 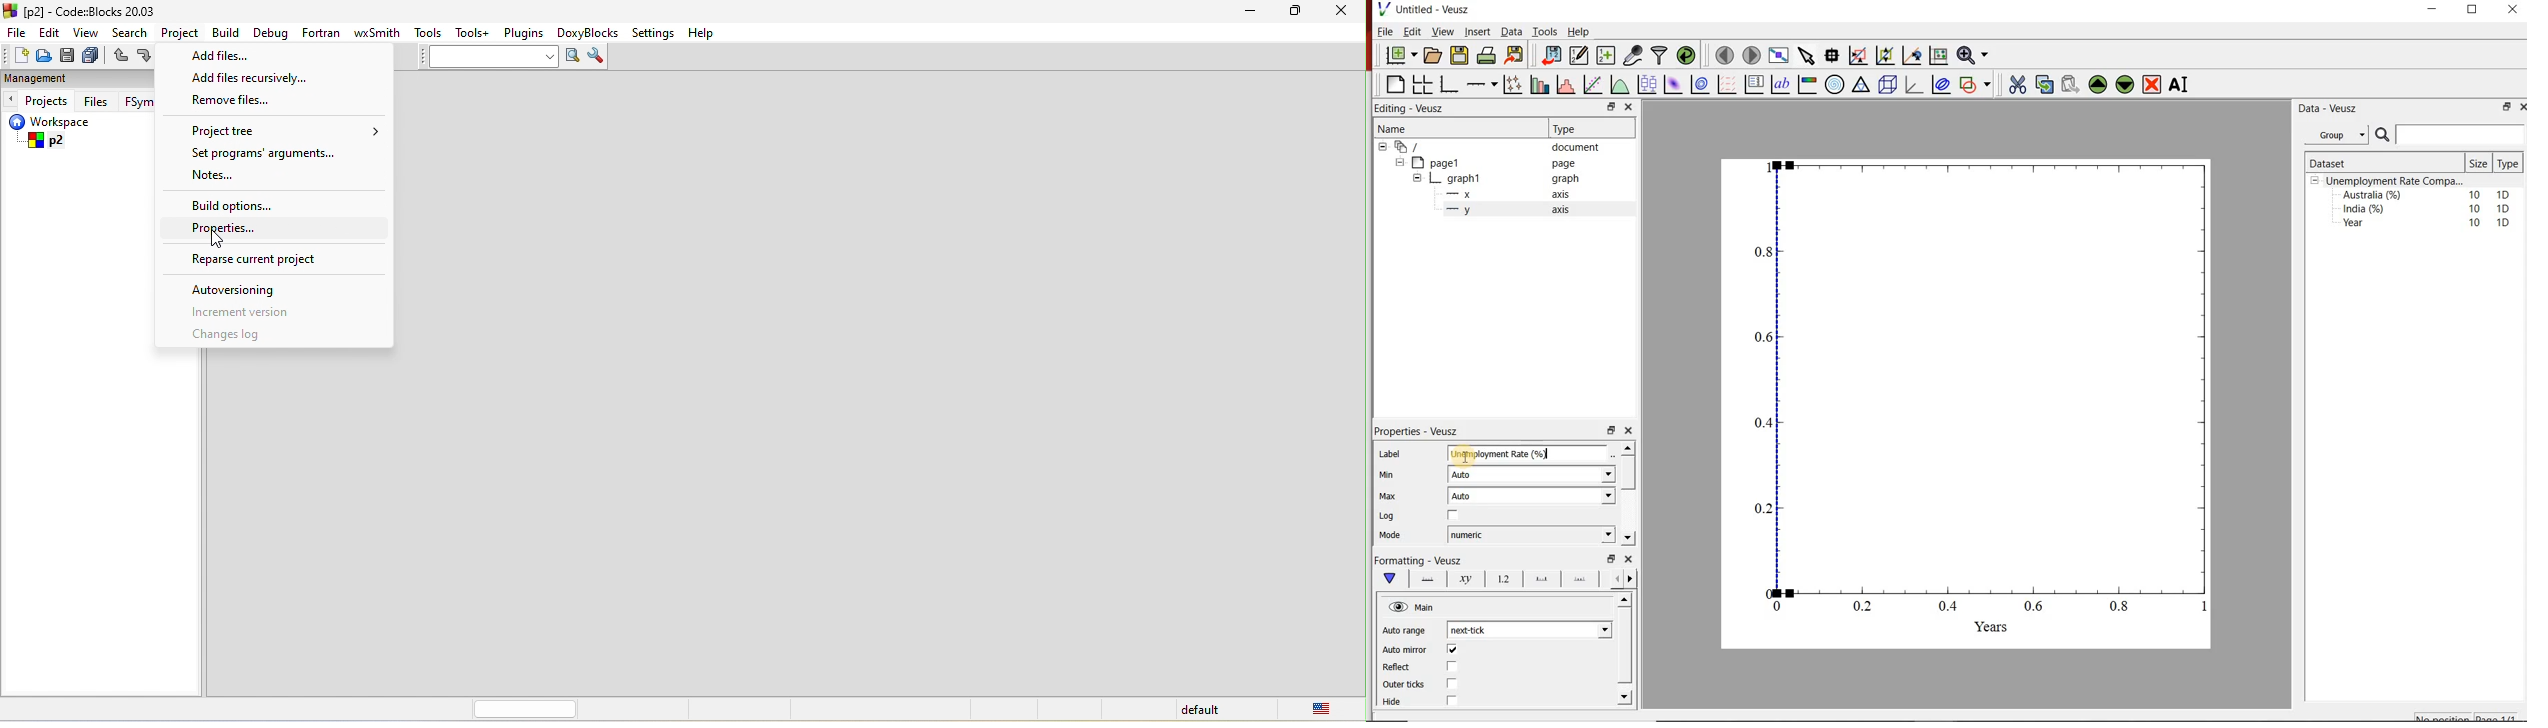 What do you see at coordinates (242, 102) in the screenshot?
I see `remove files` at bounding box center [242, 102].